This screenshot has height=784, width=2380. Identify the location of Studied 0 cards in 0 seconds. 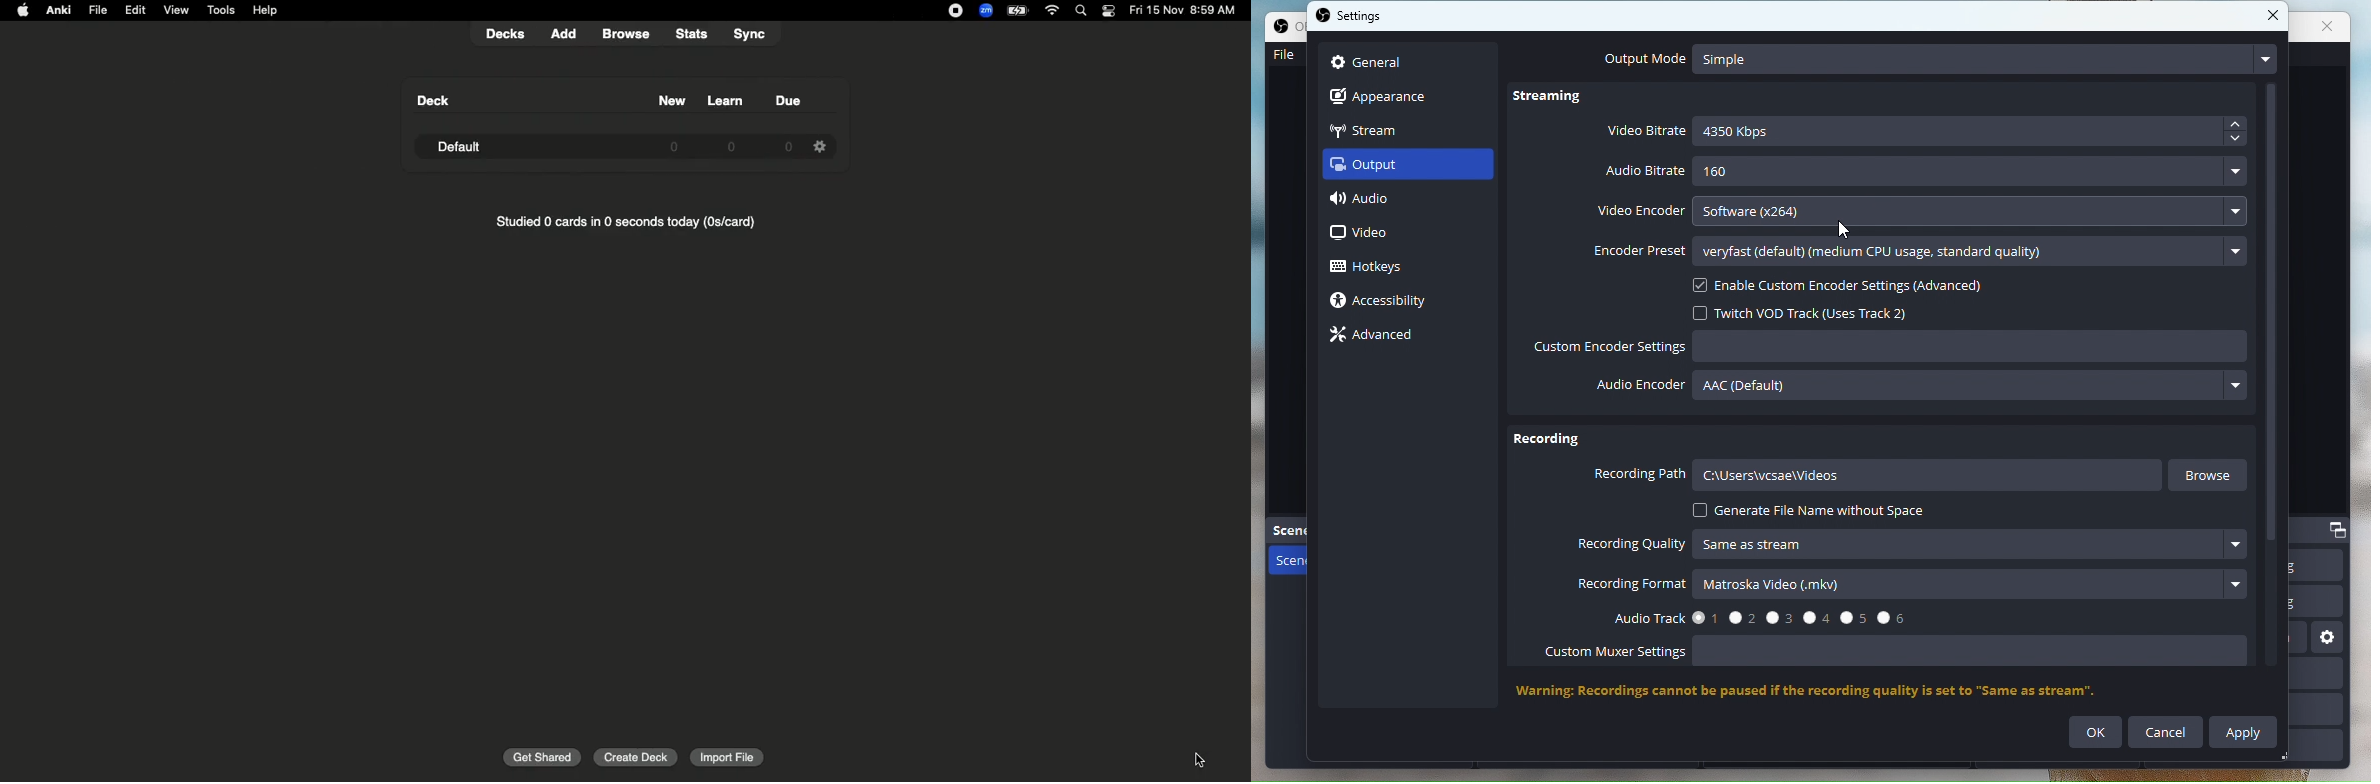
(628, 222).